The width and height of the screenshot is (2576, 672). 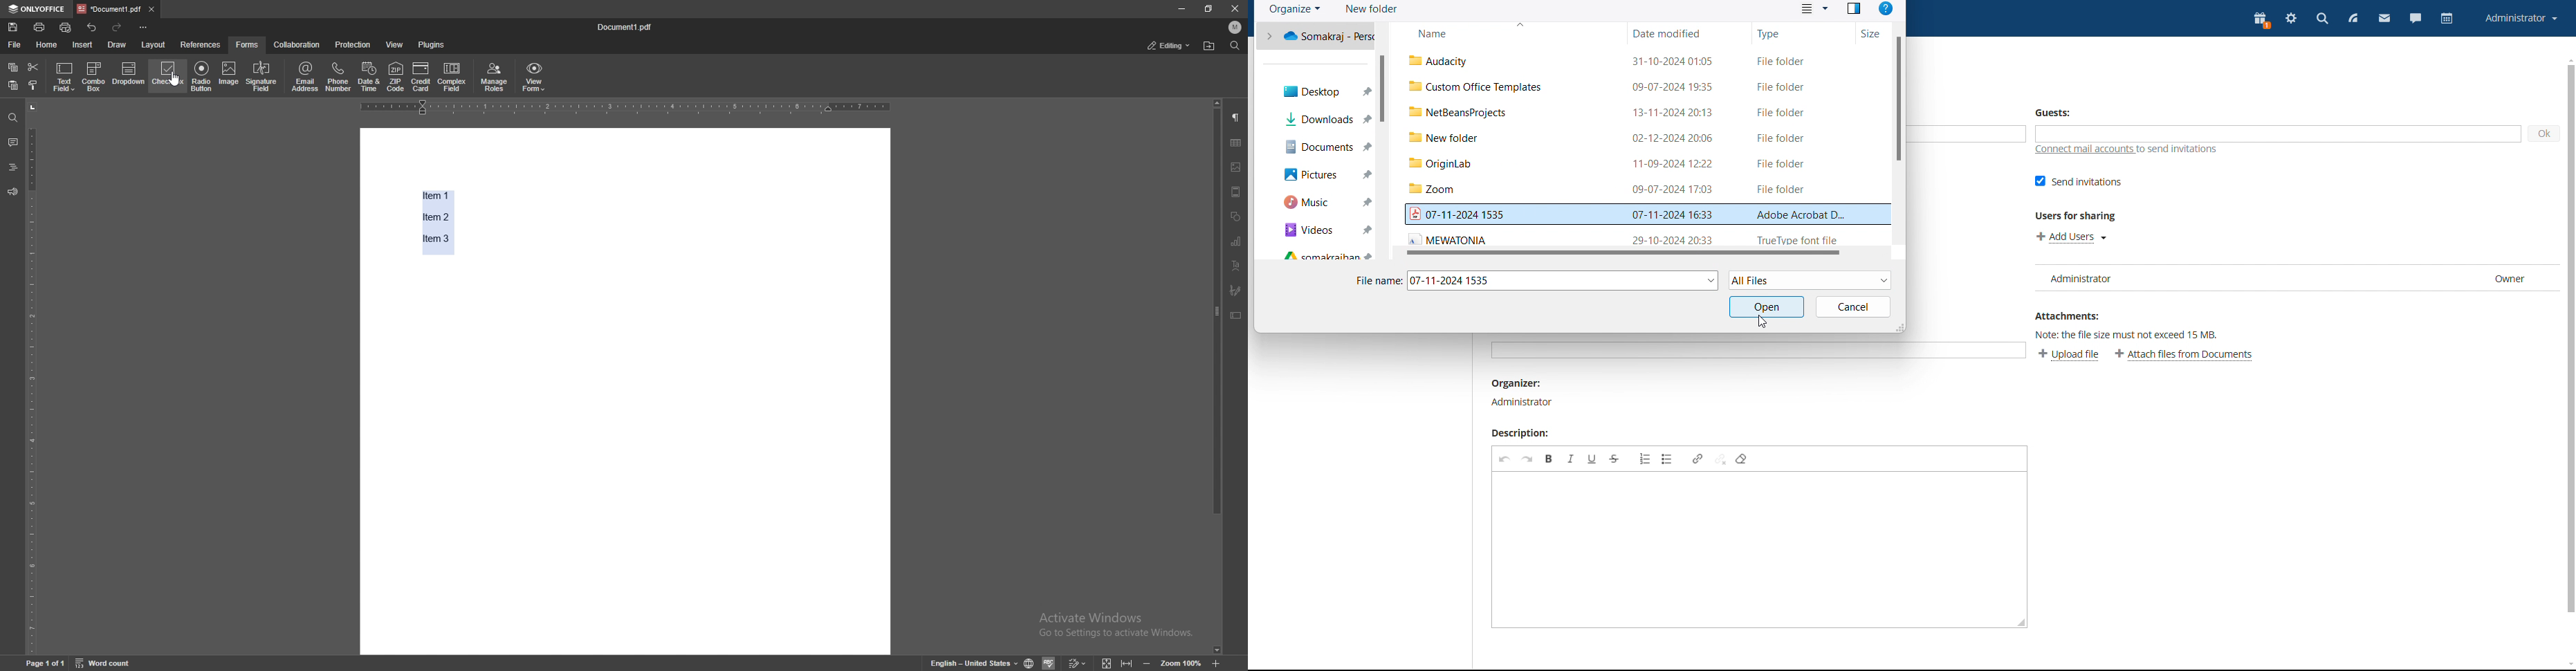 What do you see at coordinates (201, 45) in the screenshot?
I see `references` at bounding box center [201, 45].